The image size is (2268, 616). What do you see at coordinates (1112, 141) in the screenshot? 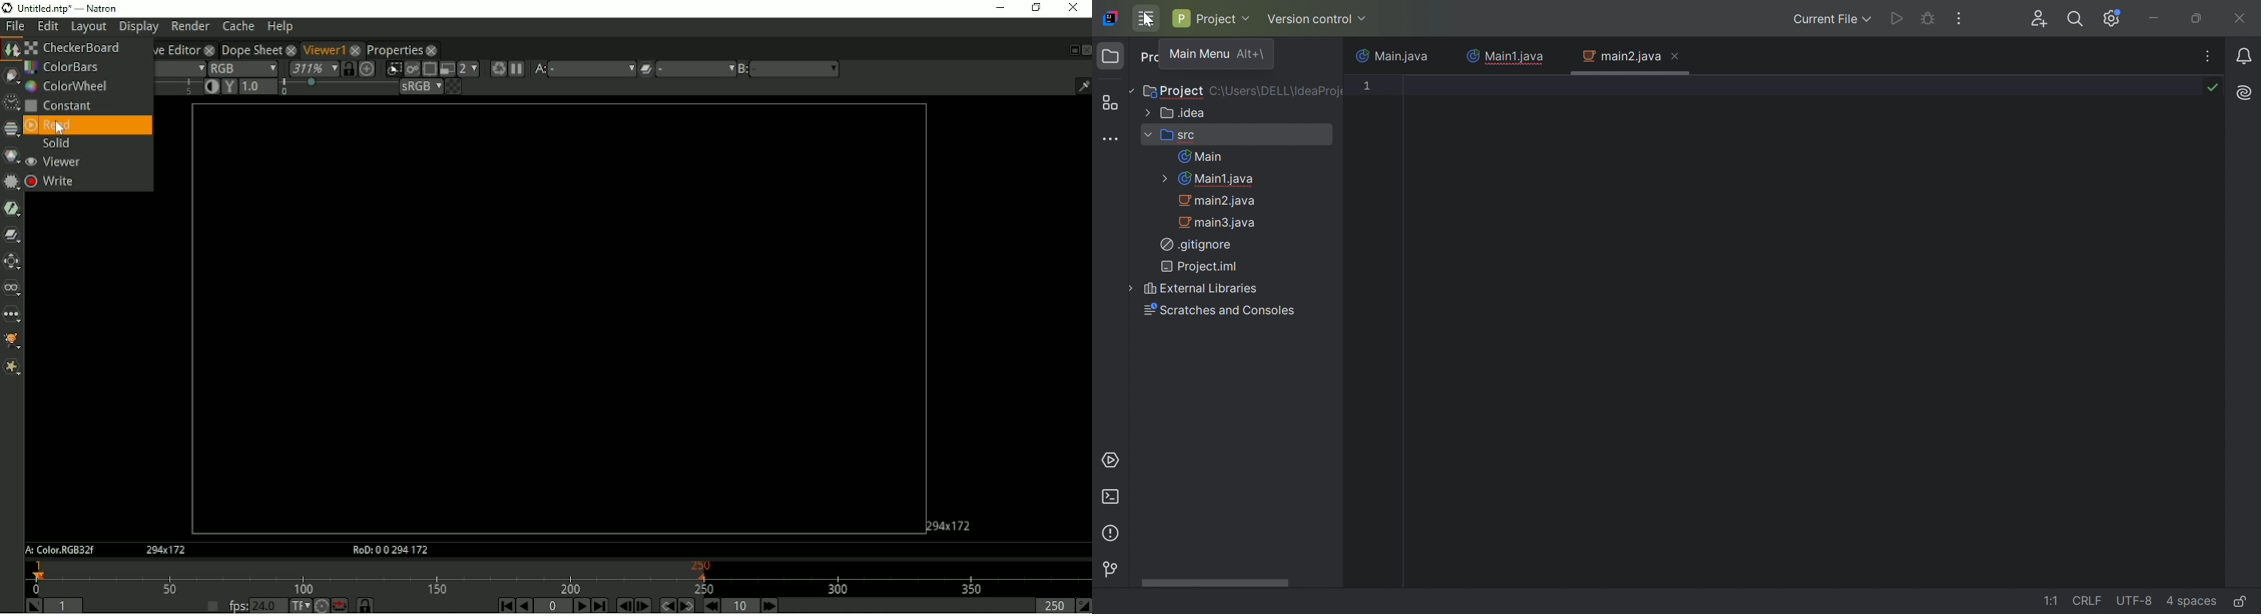
I see `More tool windows` at bounding box center [1112, 141].